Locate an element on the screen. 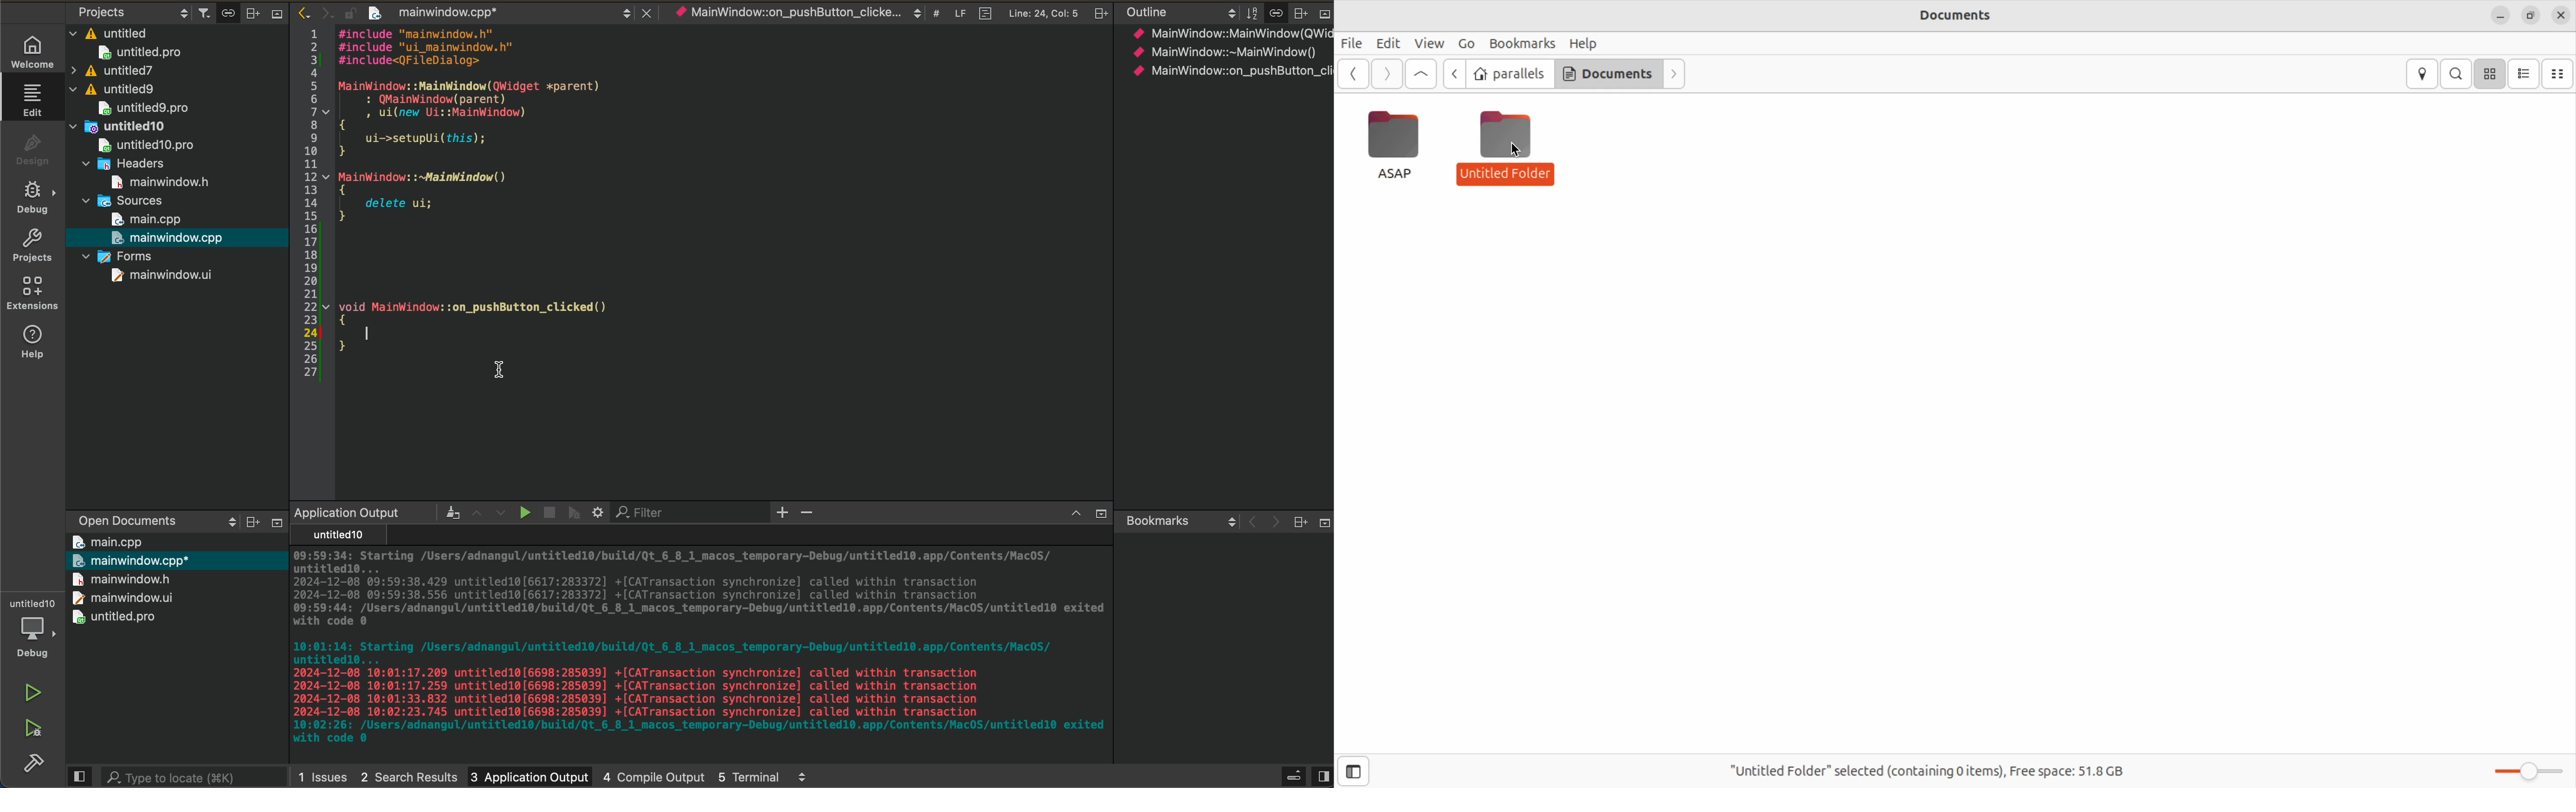 This screenshot has height=812, width=2576. filter is located at coordinates (200, 12).